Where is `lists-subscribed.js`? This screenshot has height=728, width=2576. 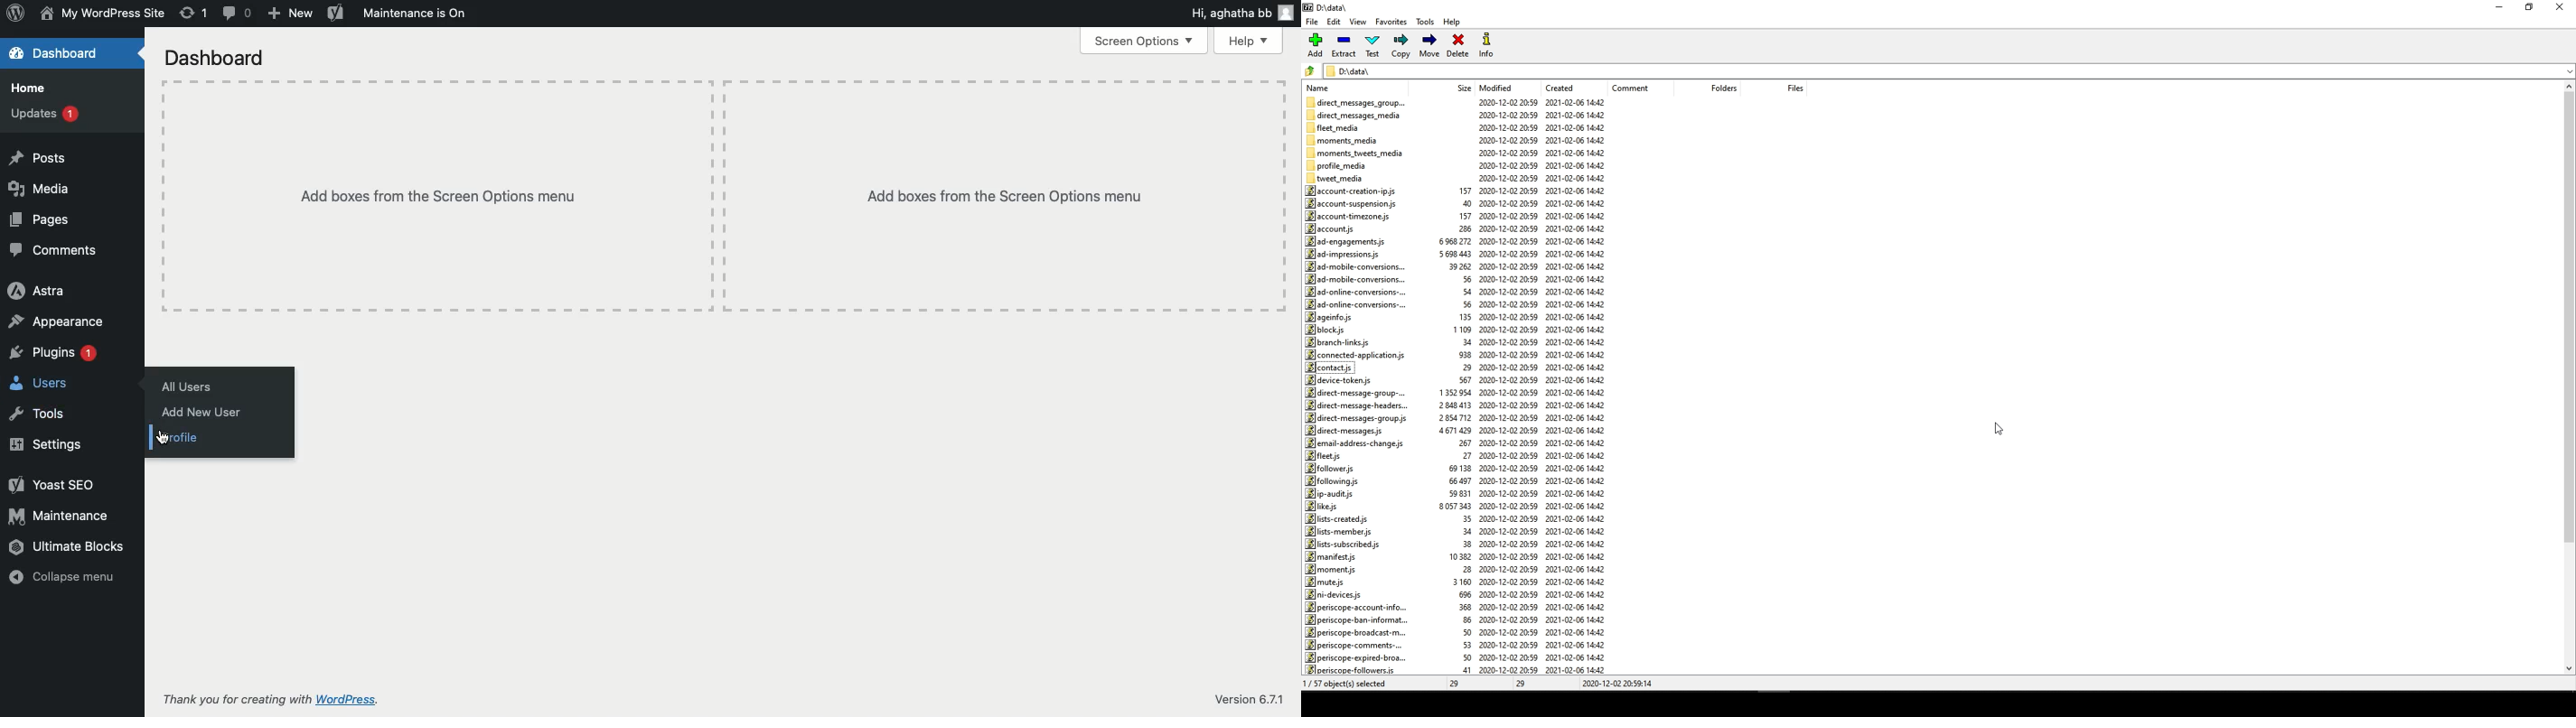 lists-subscribed.js is located at coordinates (1346, 544).